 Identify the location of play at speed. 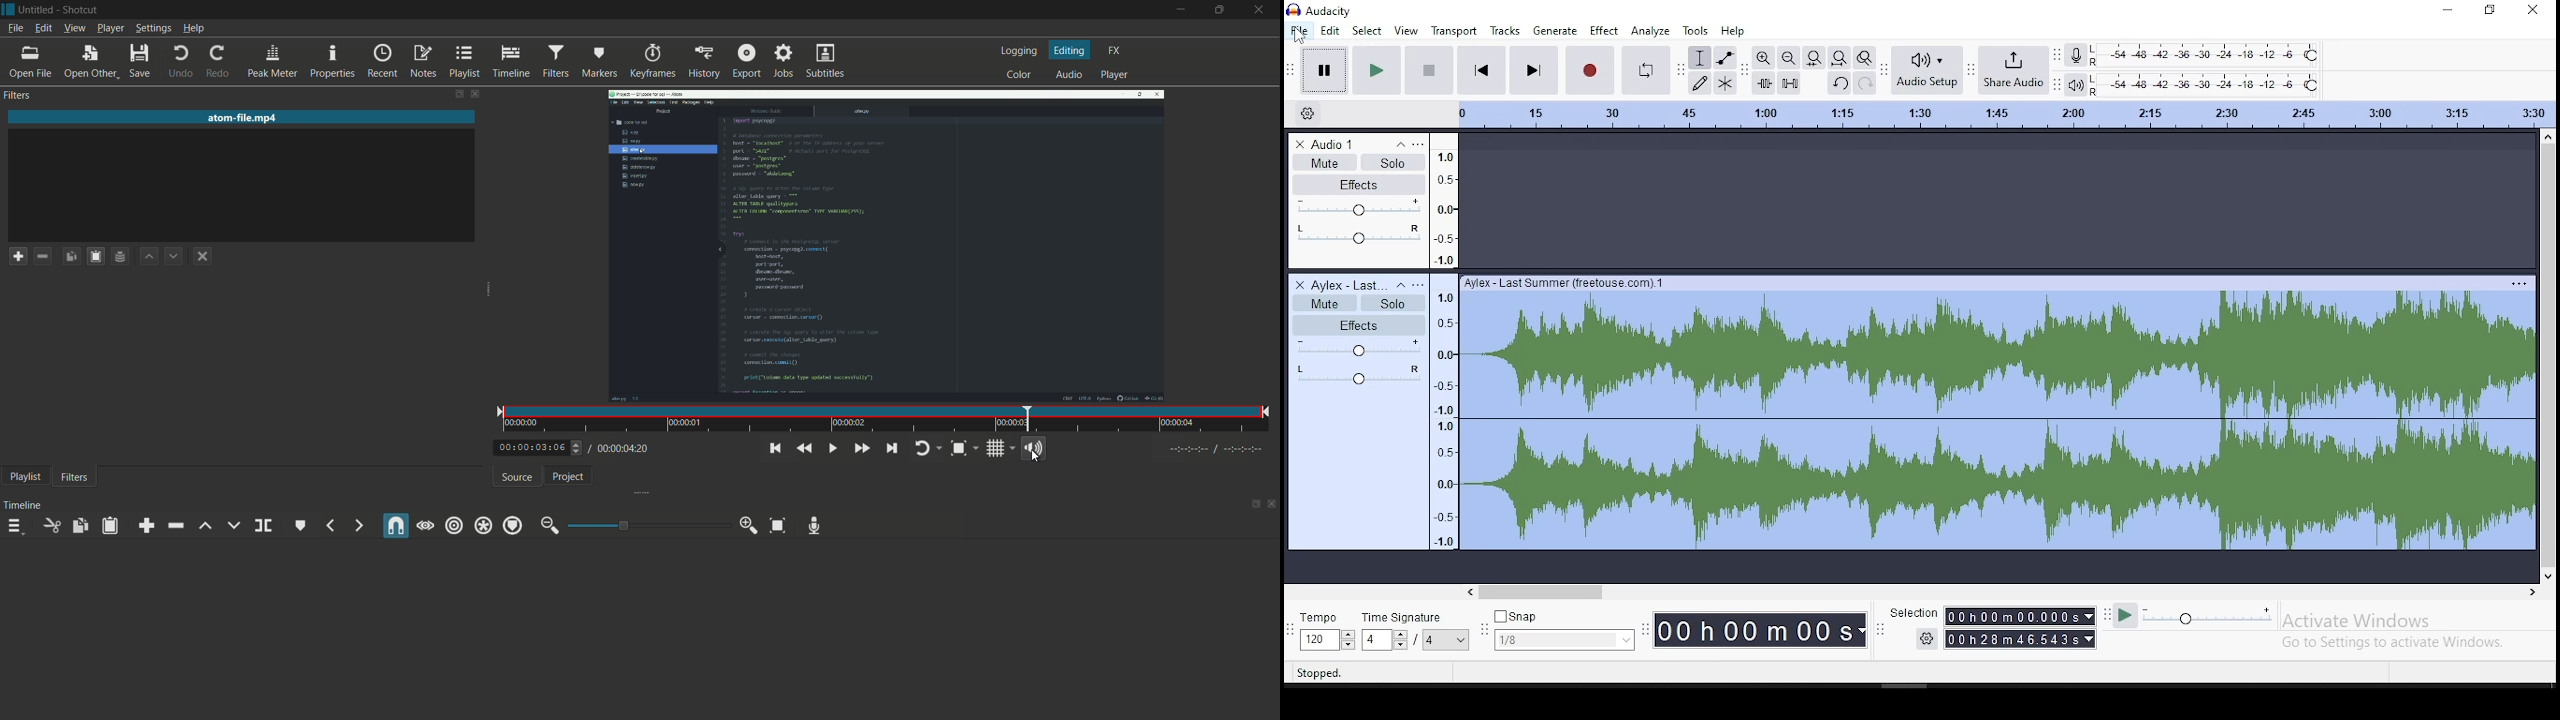
(2127, 616).